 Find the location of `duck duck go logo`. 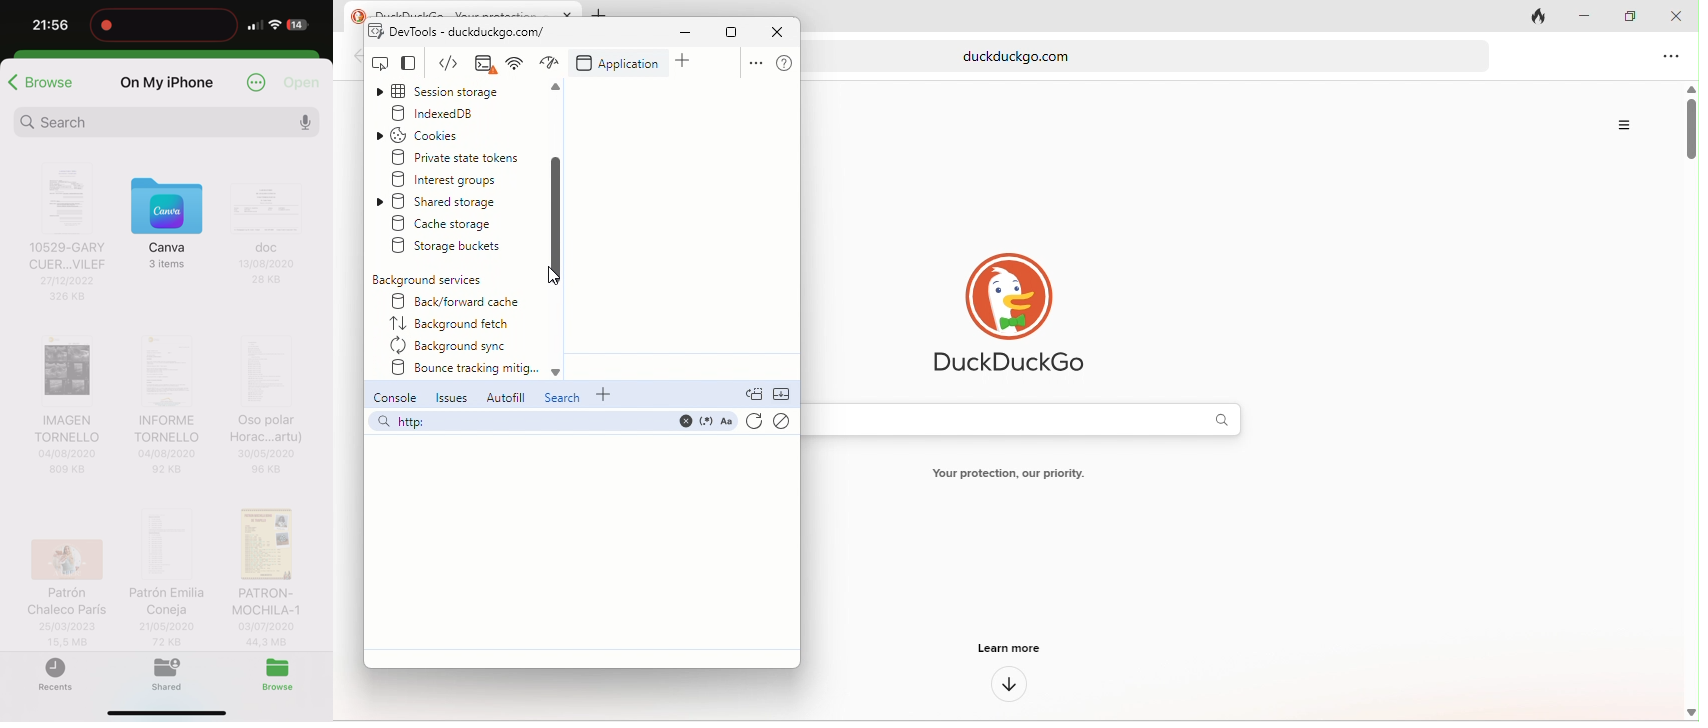

duck duck go logo is located at coordinates (1007, 314).